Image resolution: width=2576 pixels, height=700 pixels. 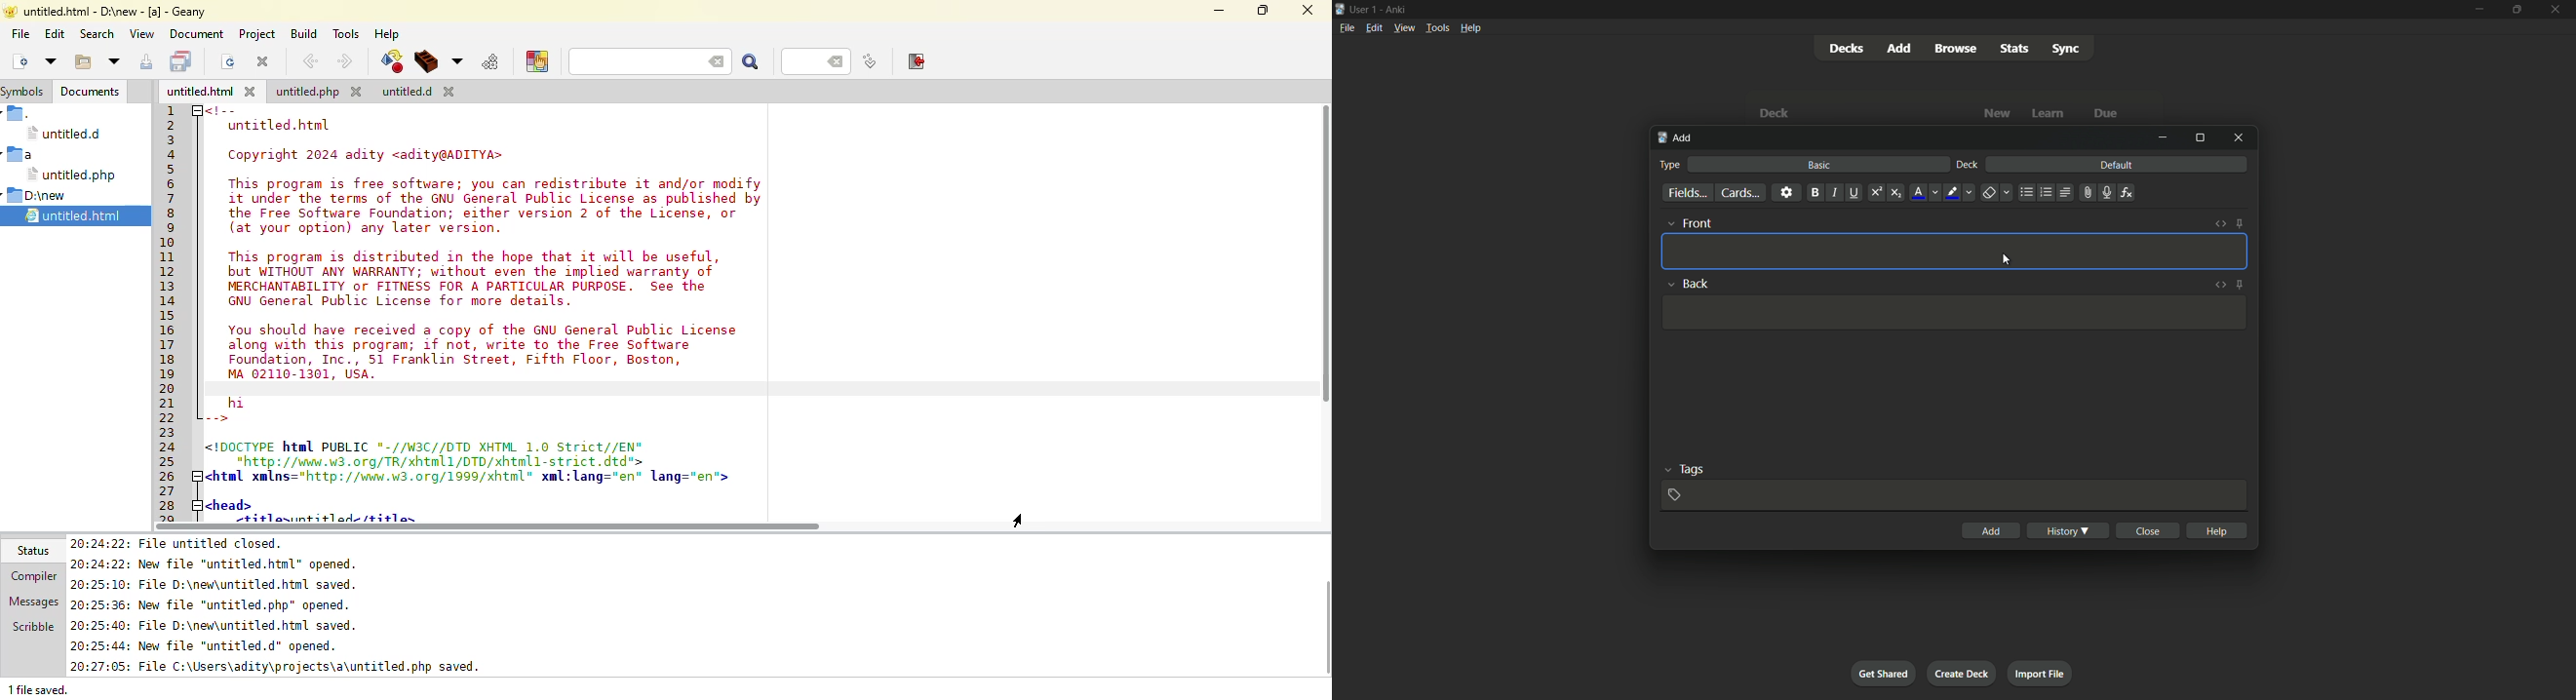 What do you see at coordinates (2086, 193) in the screenshot?
I see `attach file` at bounding box center [2086, 193].